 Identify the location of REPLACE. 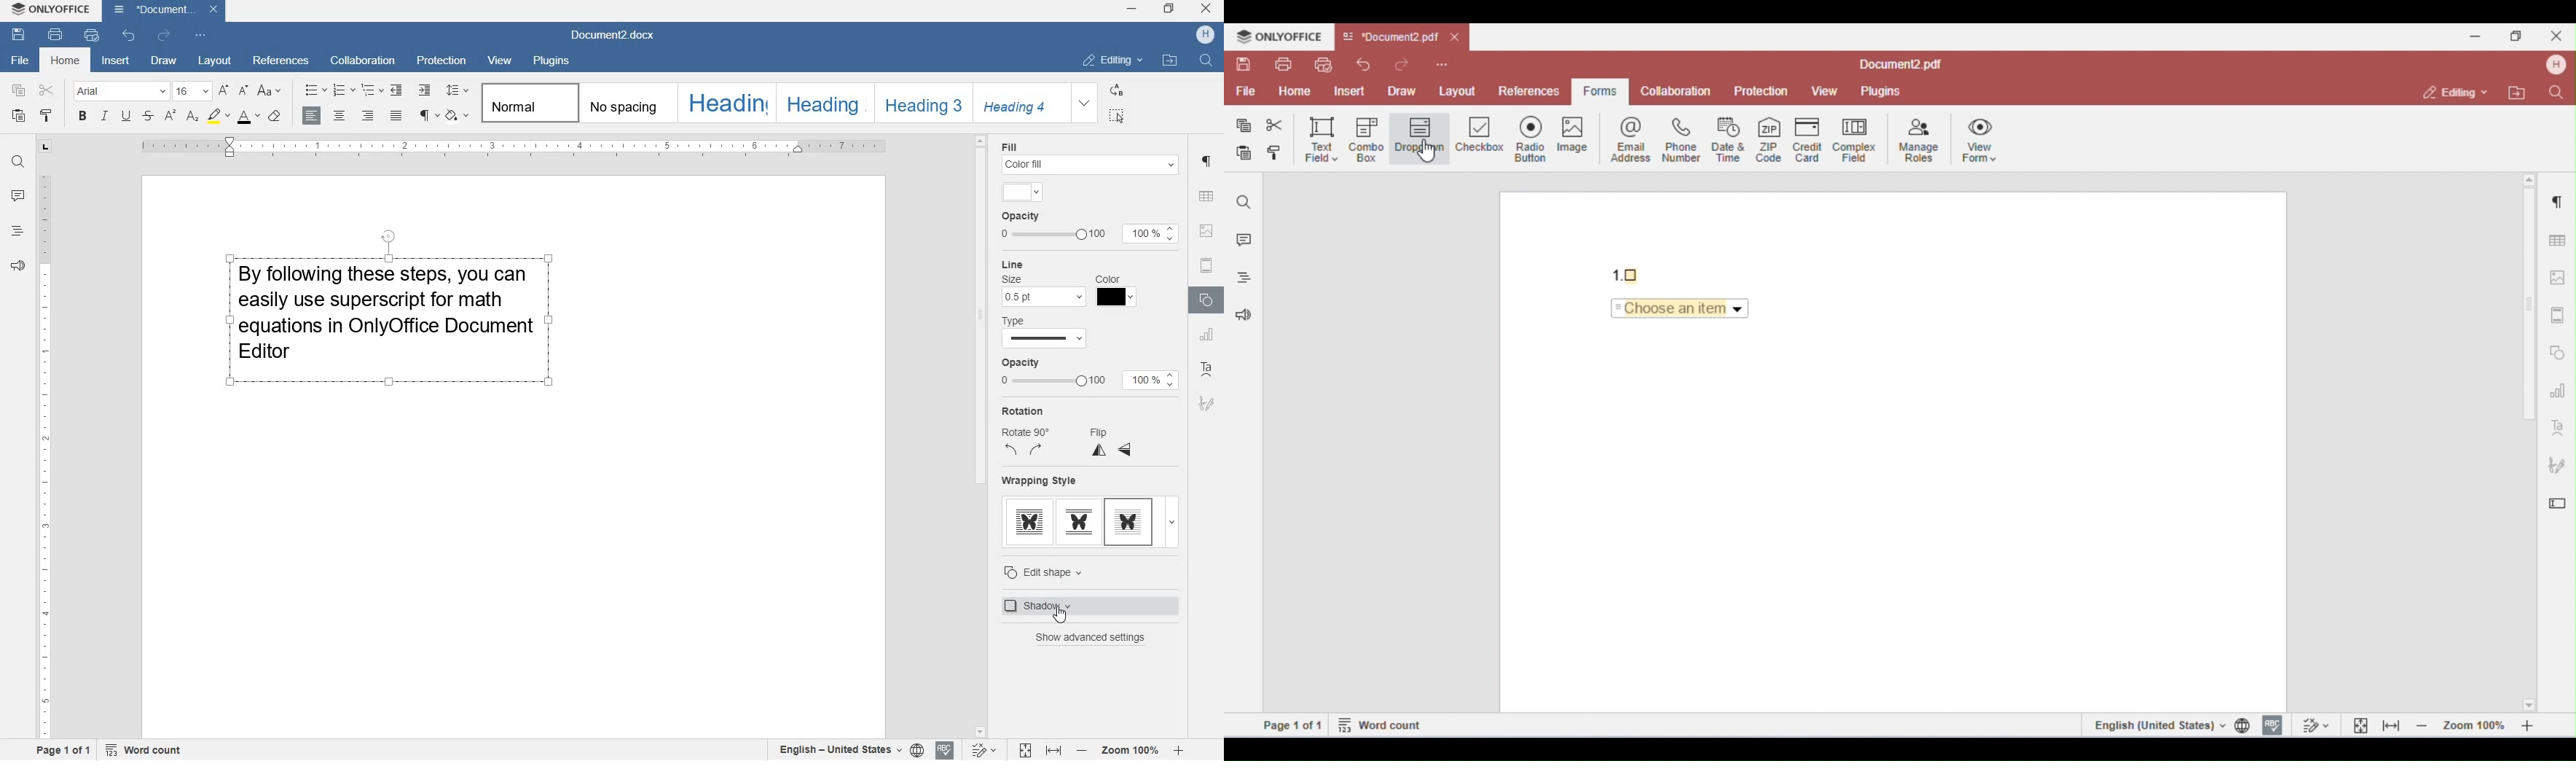
(1116, 90).